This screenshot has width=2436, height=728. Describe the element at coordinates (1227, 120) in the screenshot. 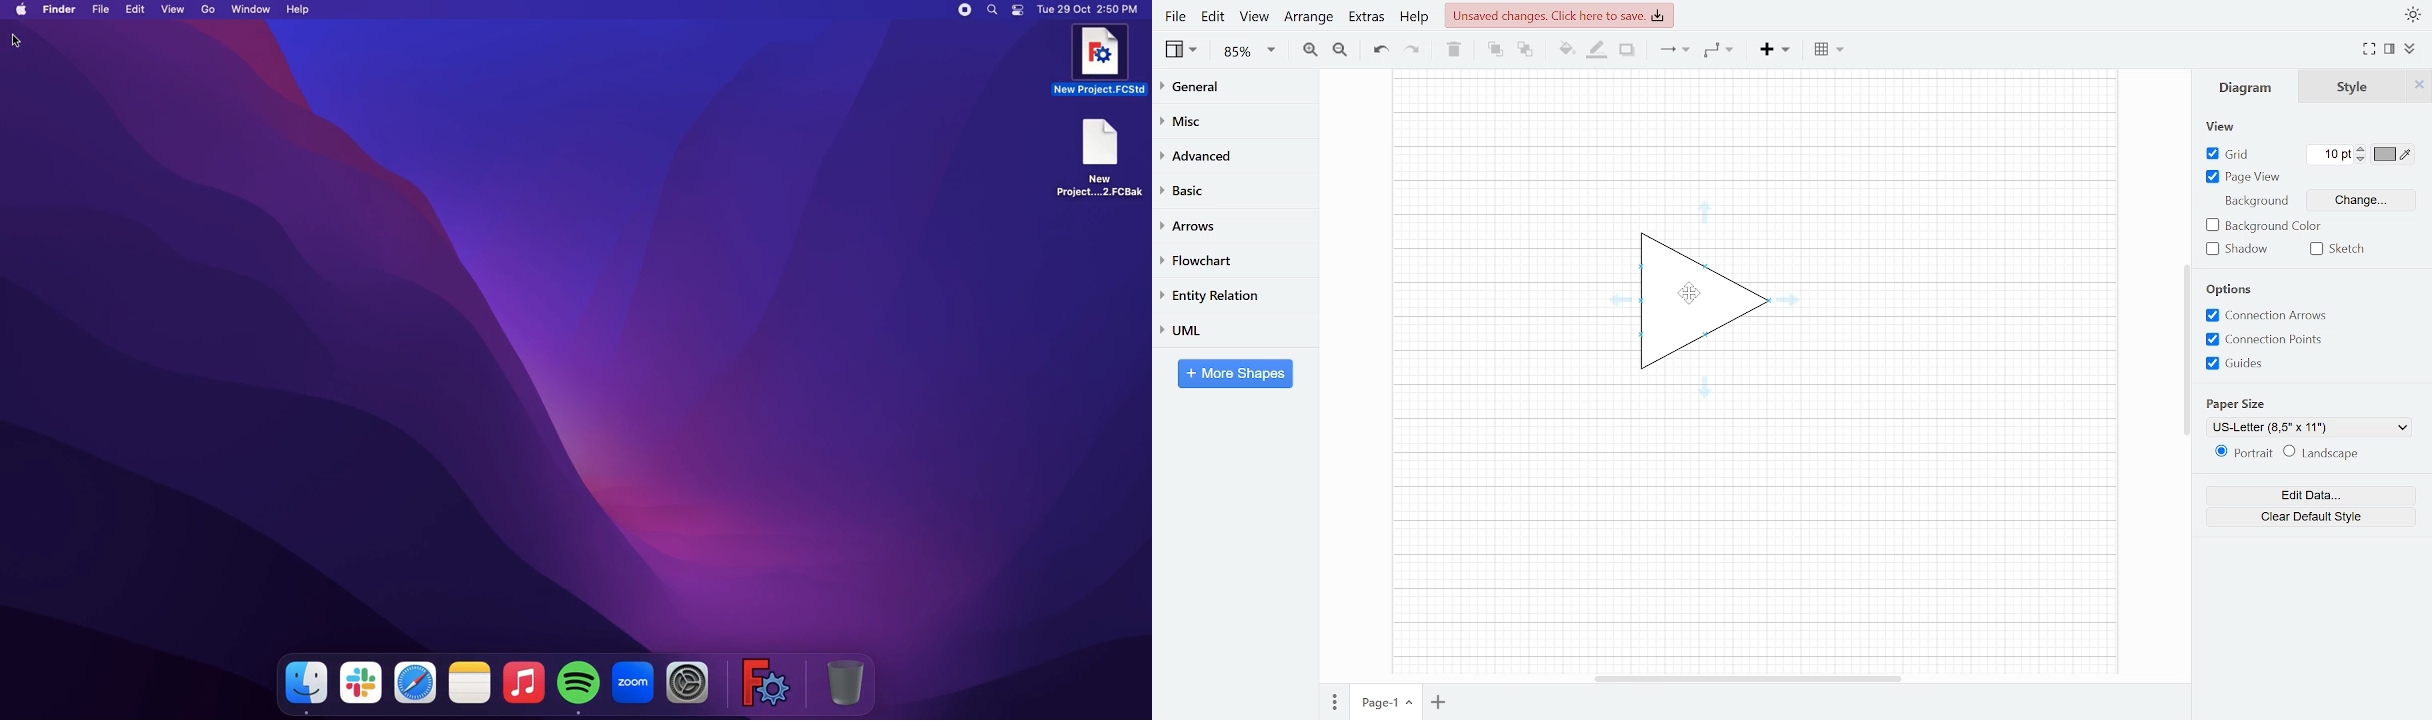

I see `MIsc` at that location.